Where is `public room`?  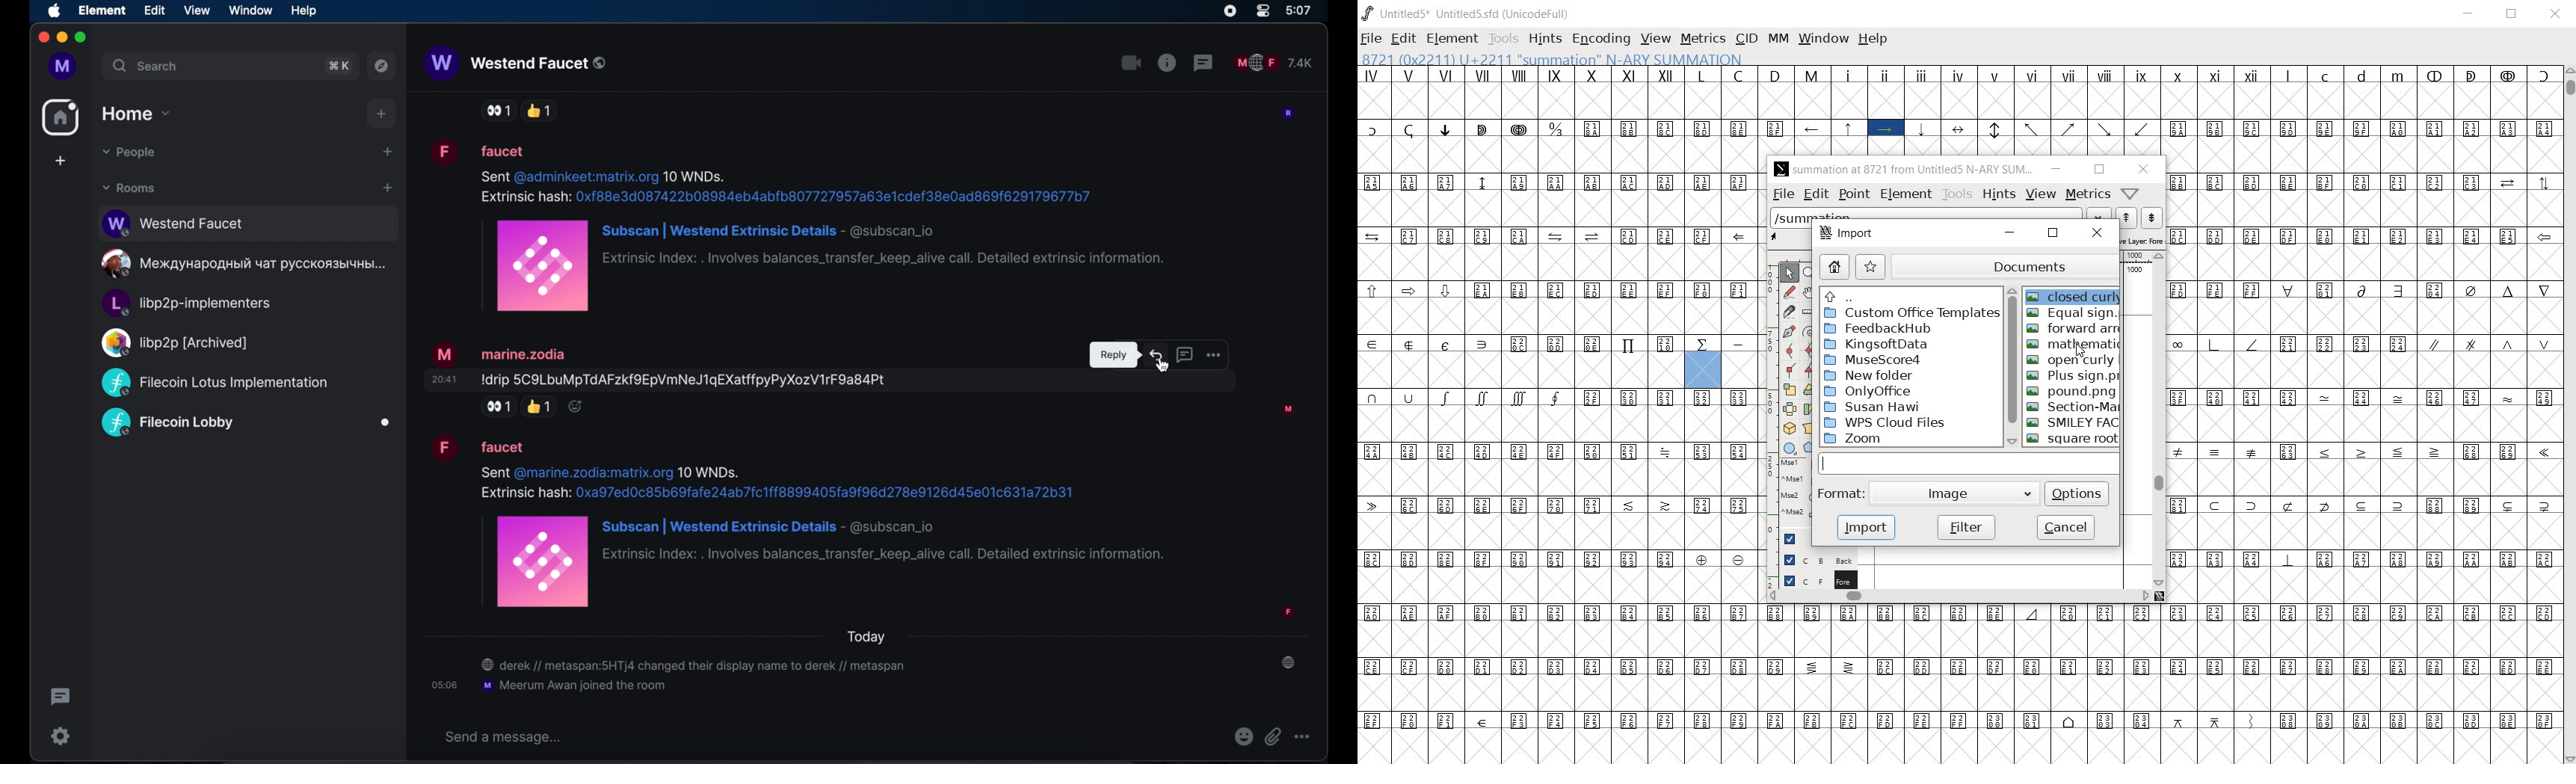
public room is located at coordinates (187, 304).